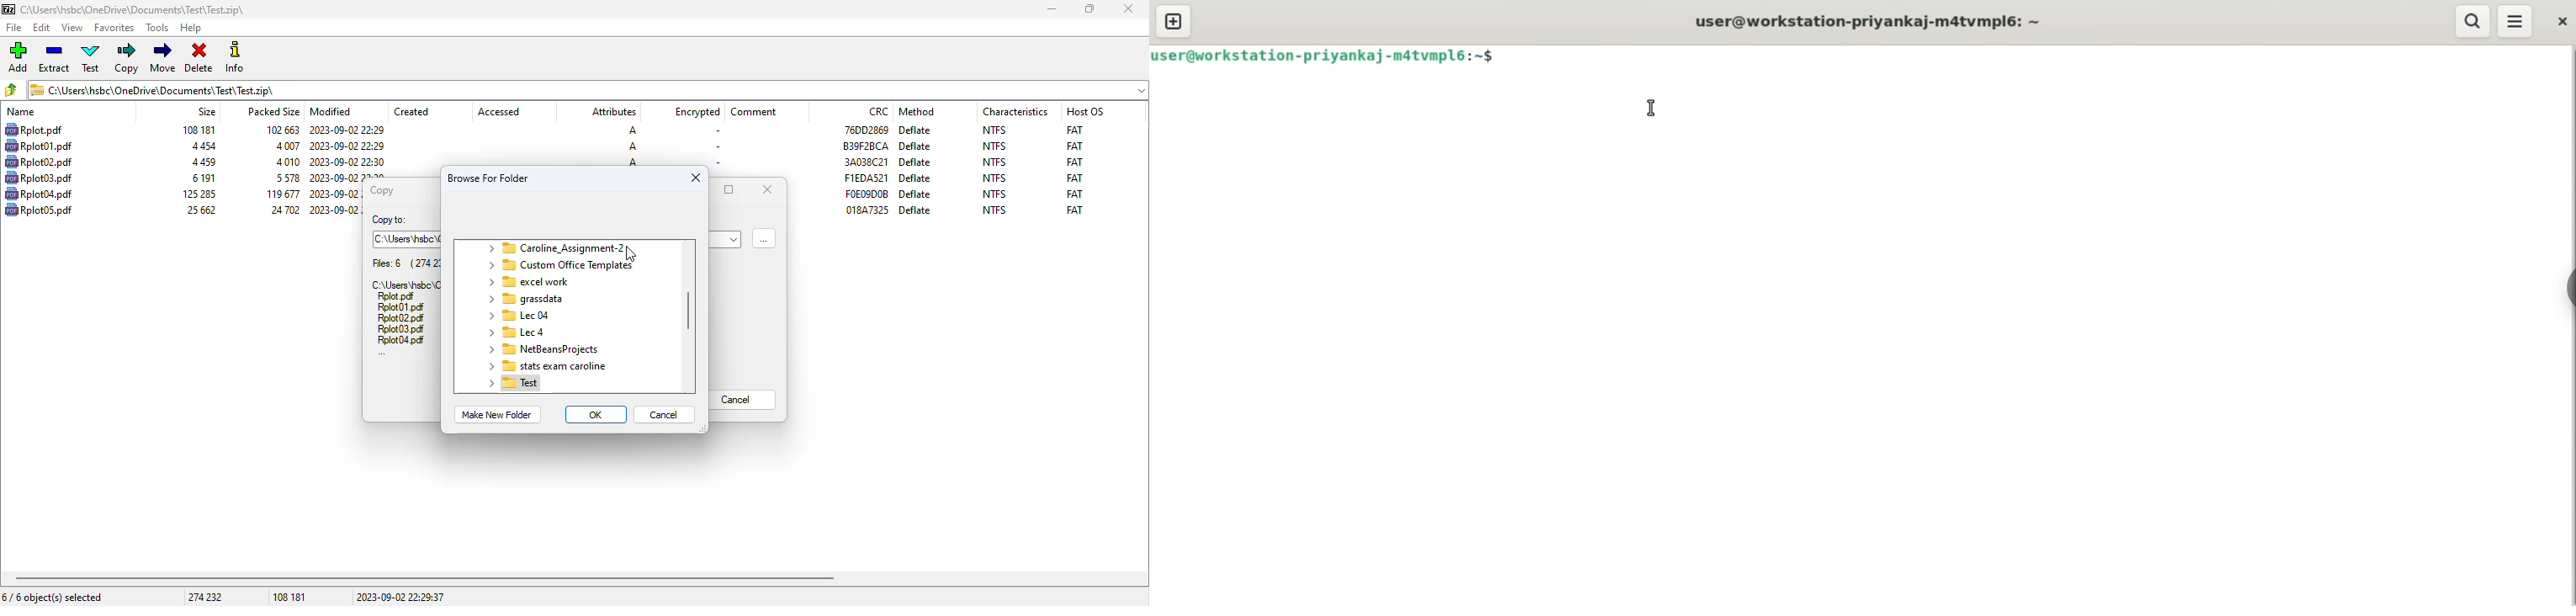  I want to click on close, so click(696, 178).